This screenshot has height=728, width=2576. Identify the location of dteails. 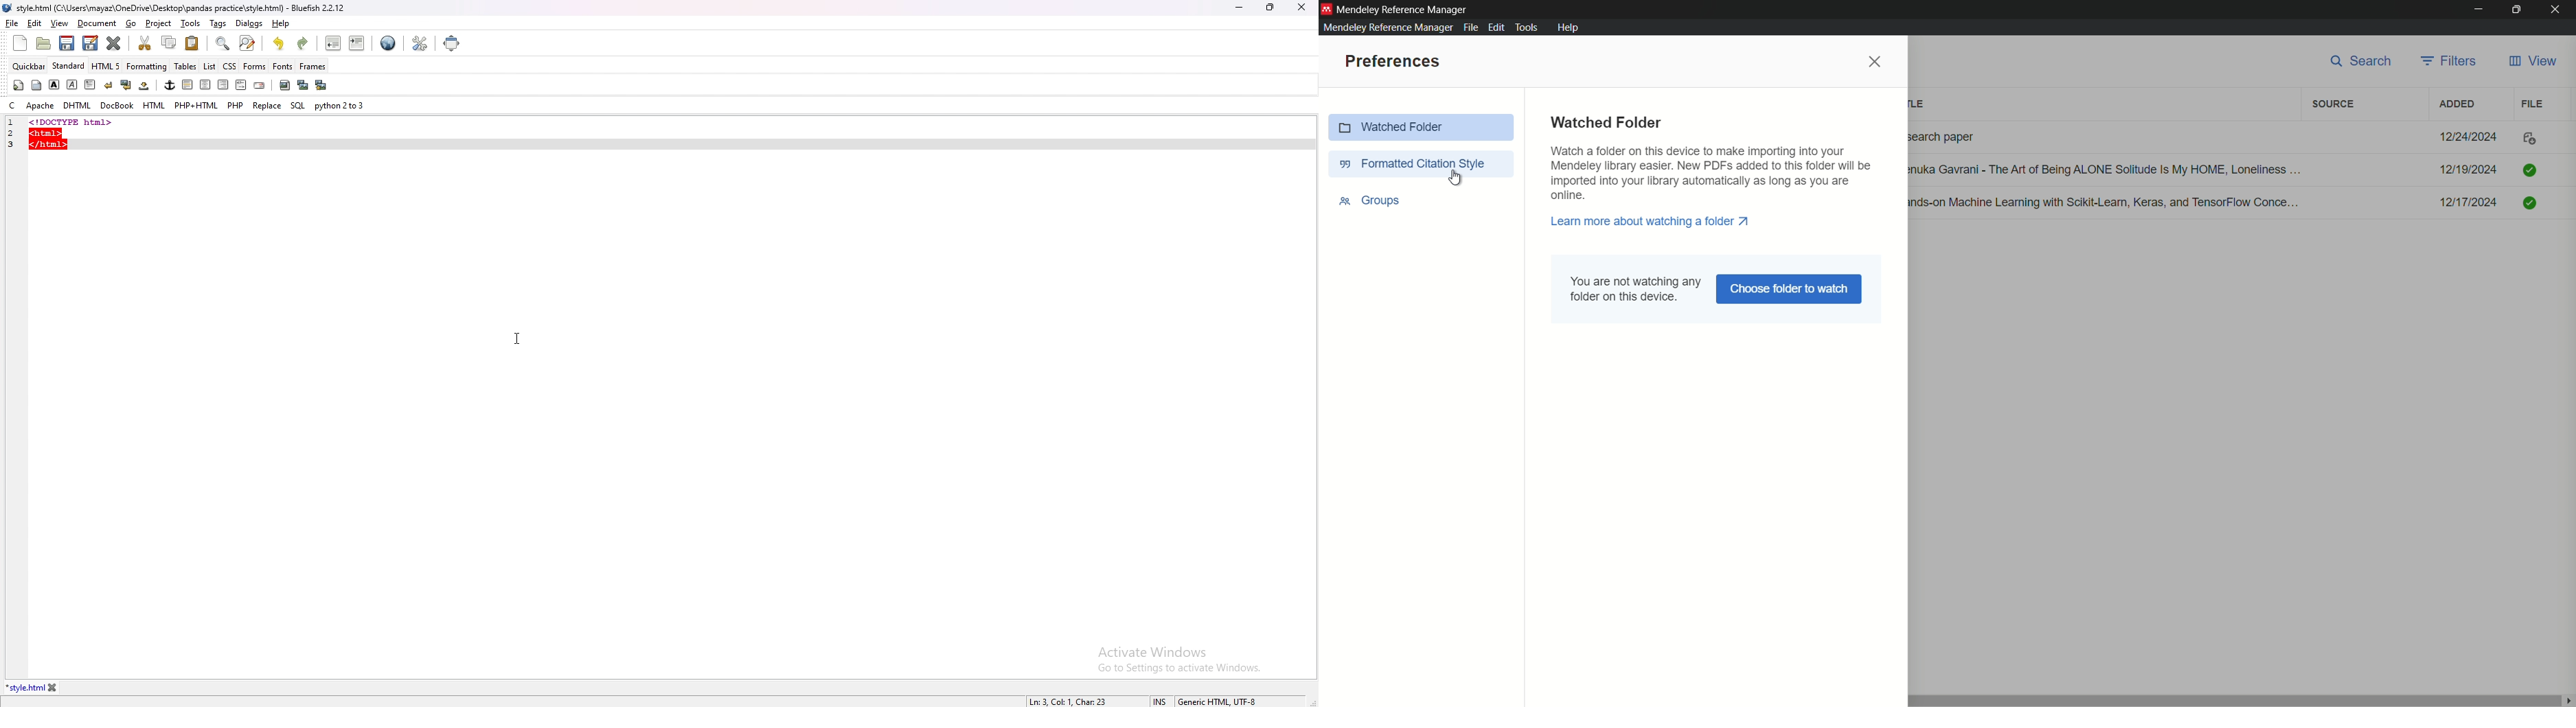
(2228, 172).